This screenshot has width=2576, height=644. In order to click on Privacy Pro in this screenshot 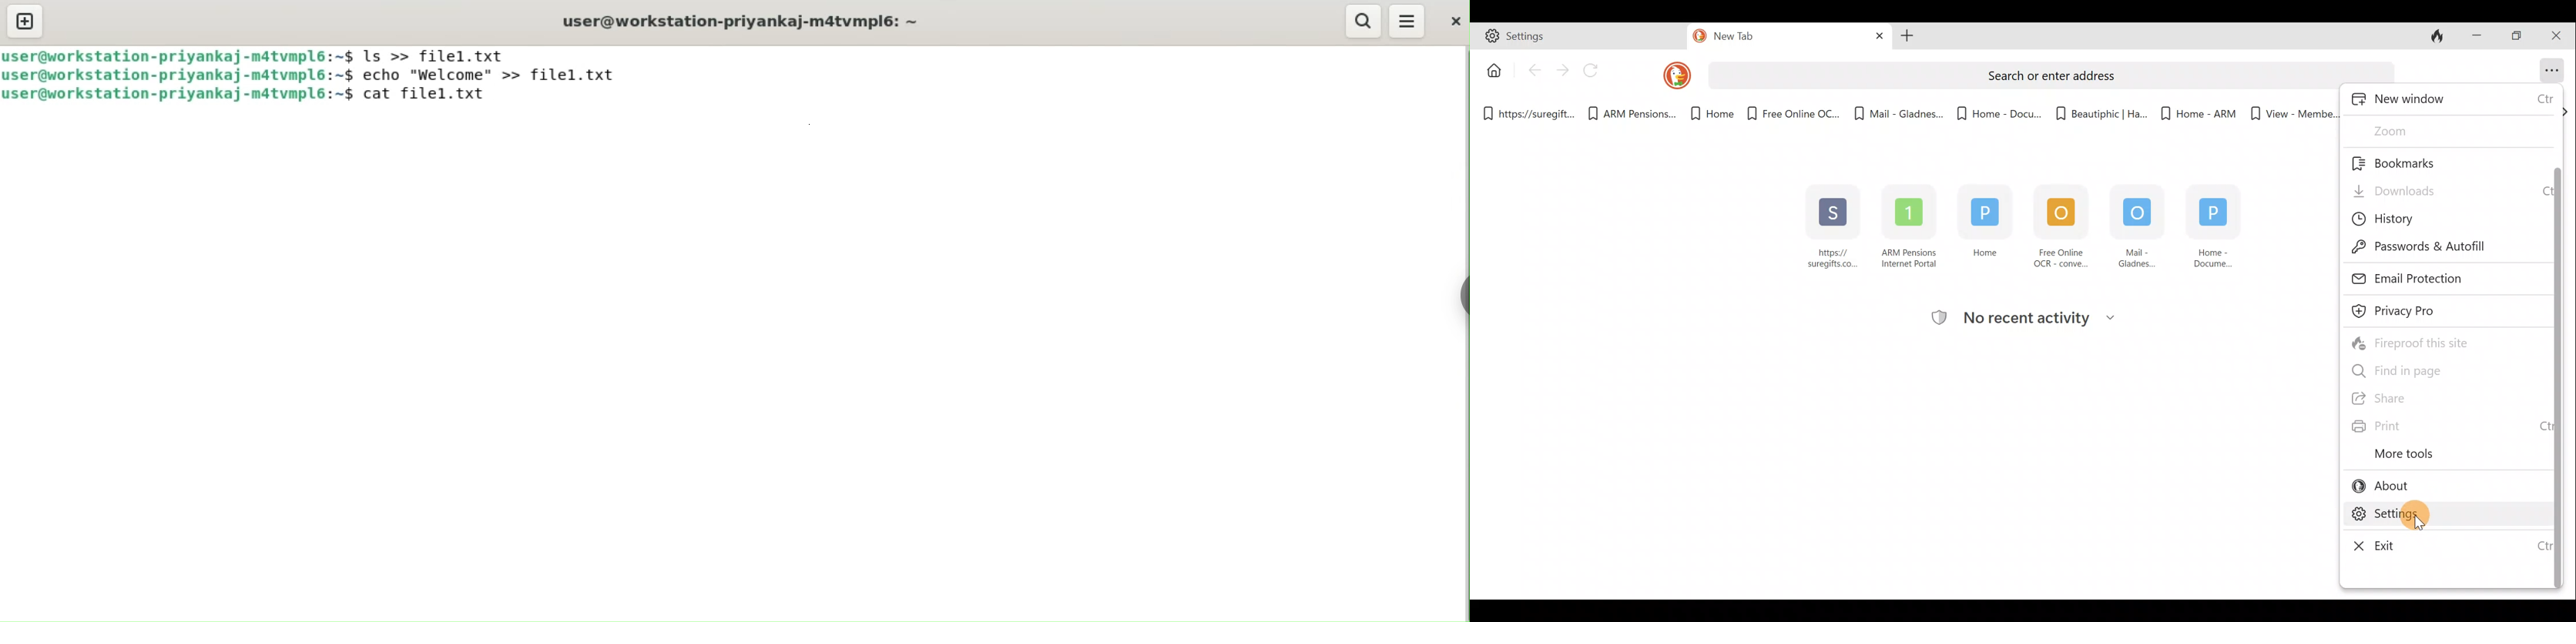, I will do `click(2409, 310)`.